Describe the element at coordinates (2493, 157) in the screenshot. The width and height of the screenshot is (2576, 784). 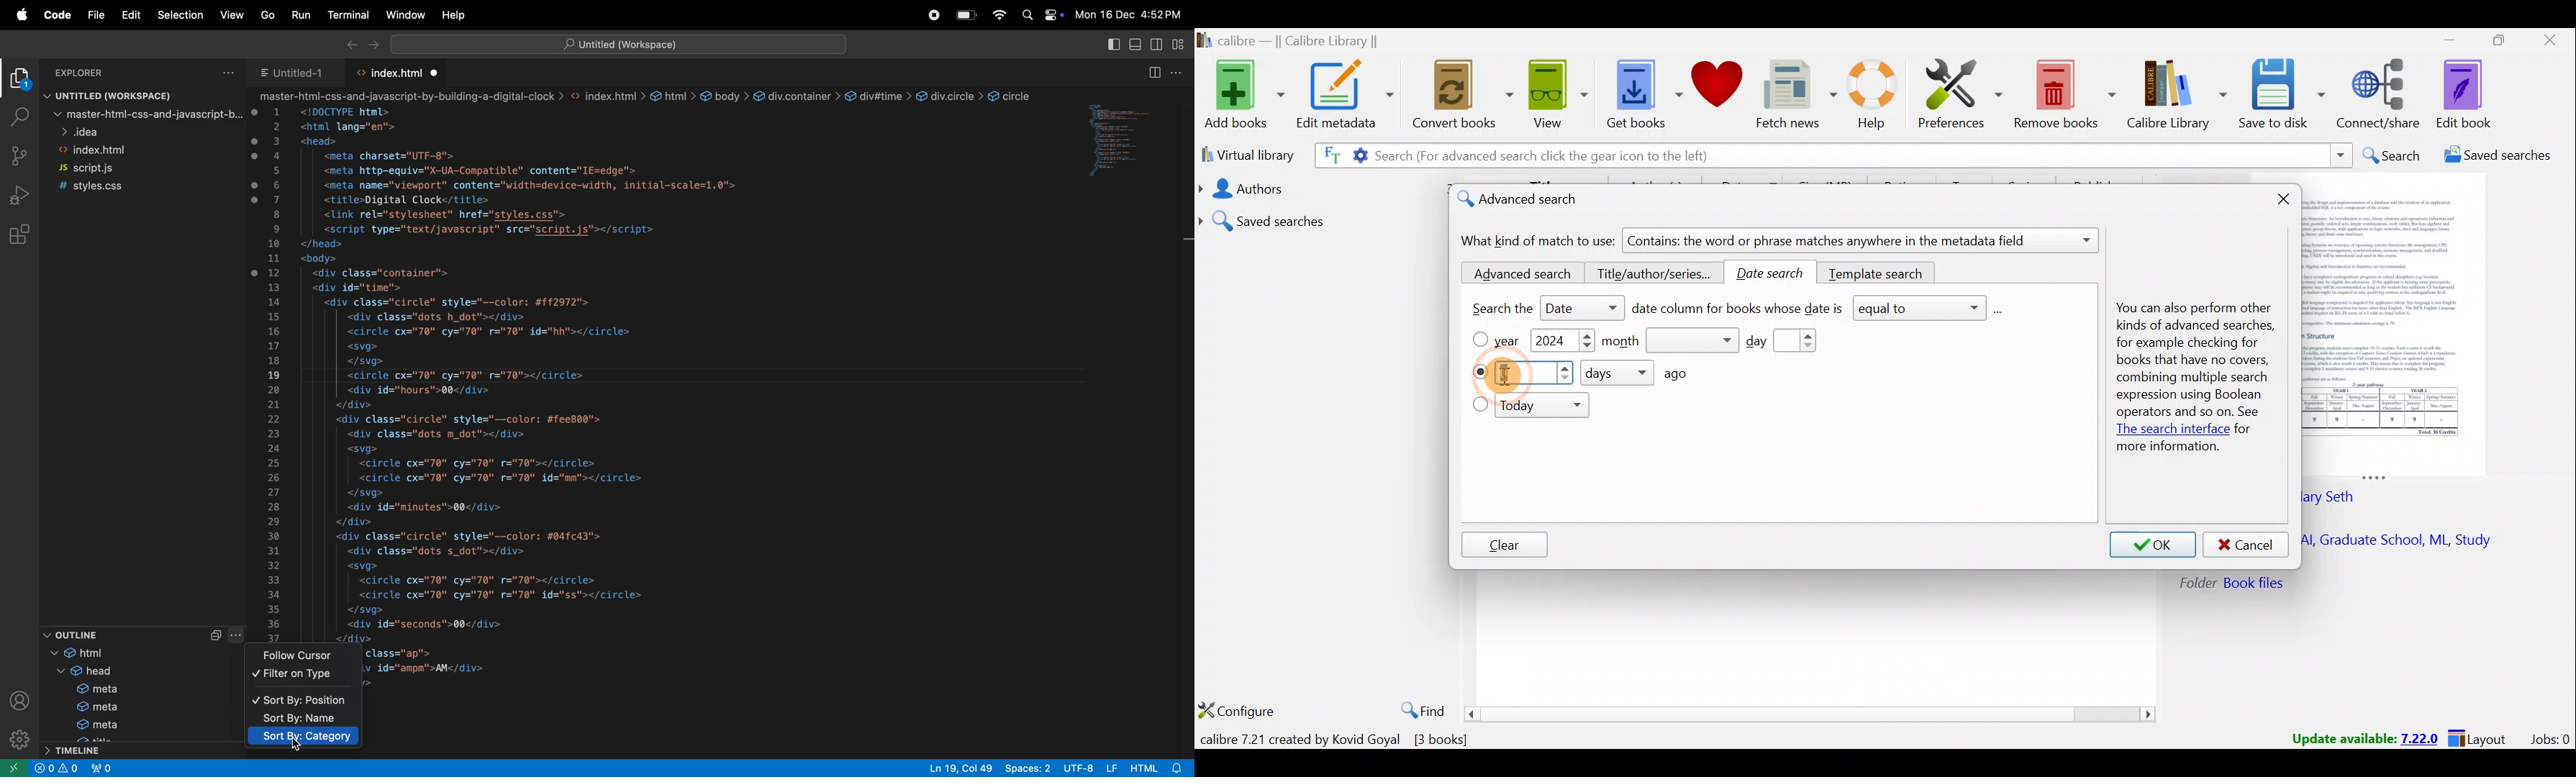
I see `Saved searches` at that location.